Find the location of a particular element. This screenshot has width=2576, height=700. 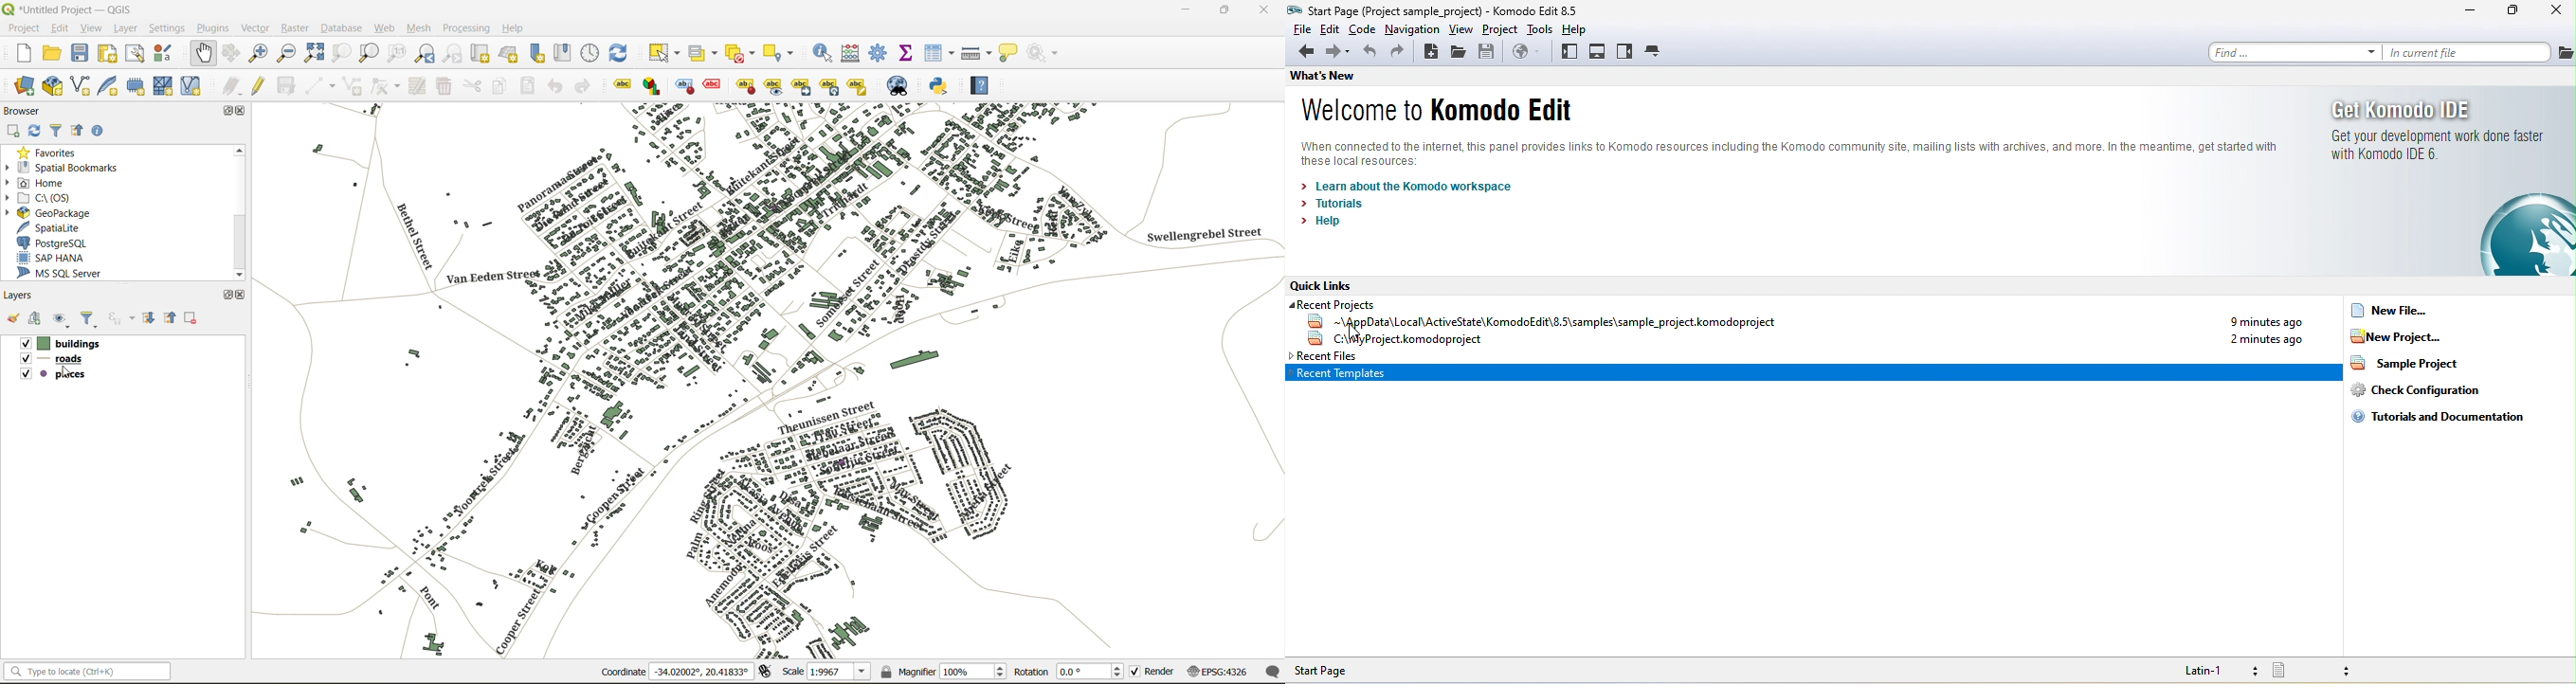

copy is located at coordinates (501, 86).